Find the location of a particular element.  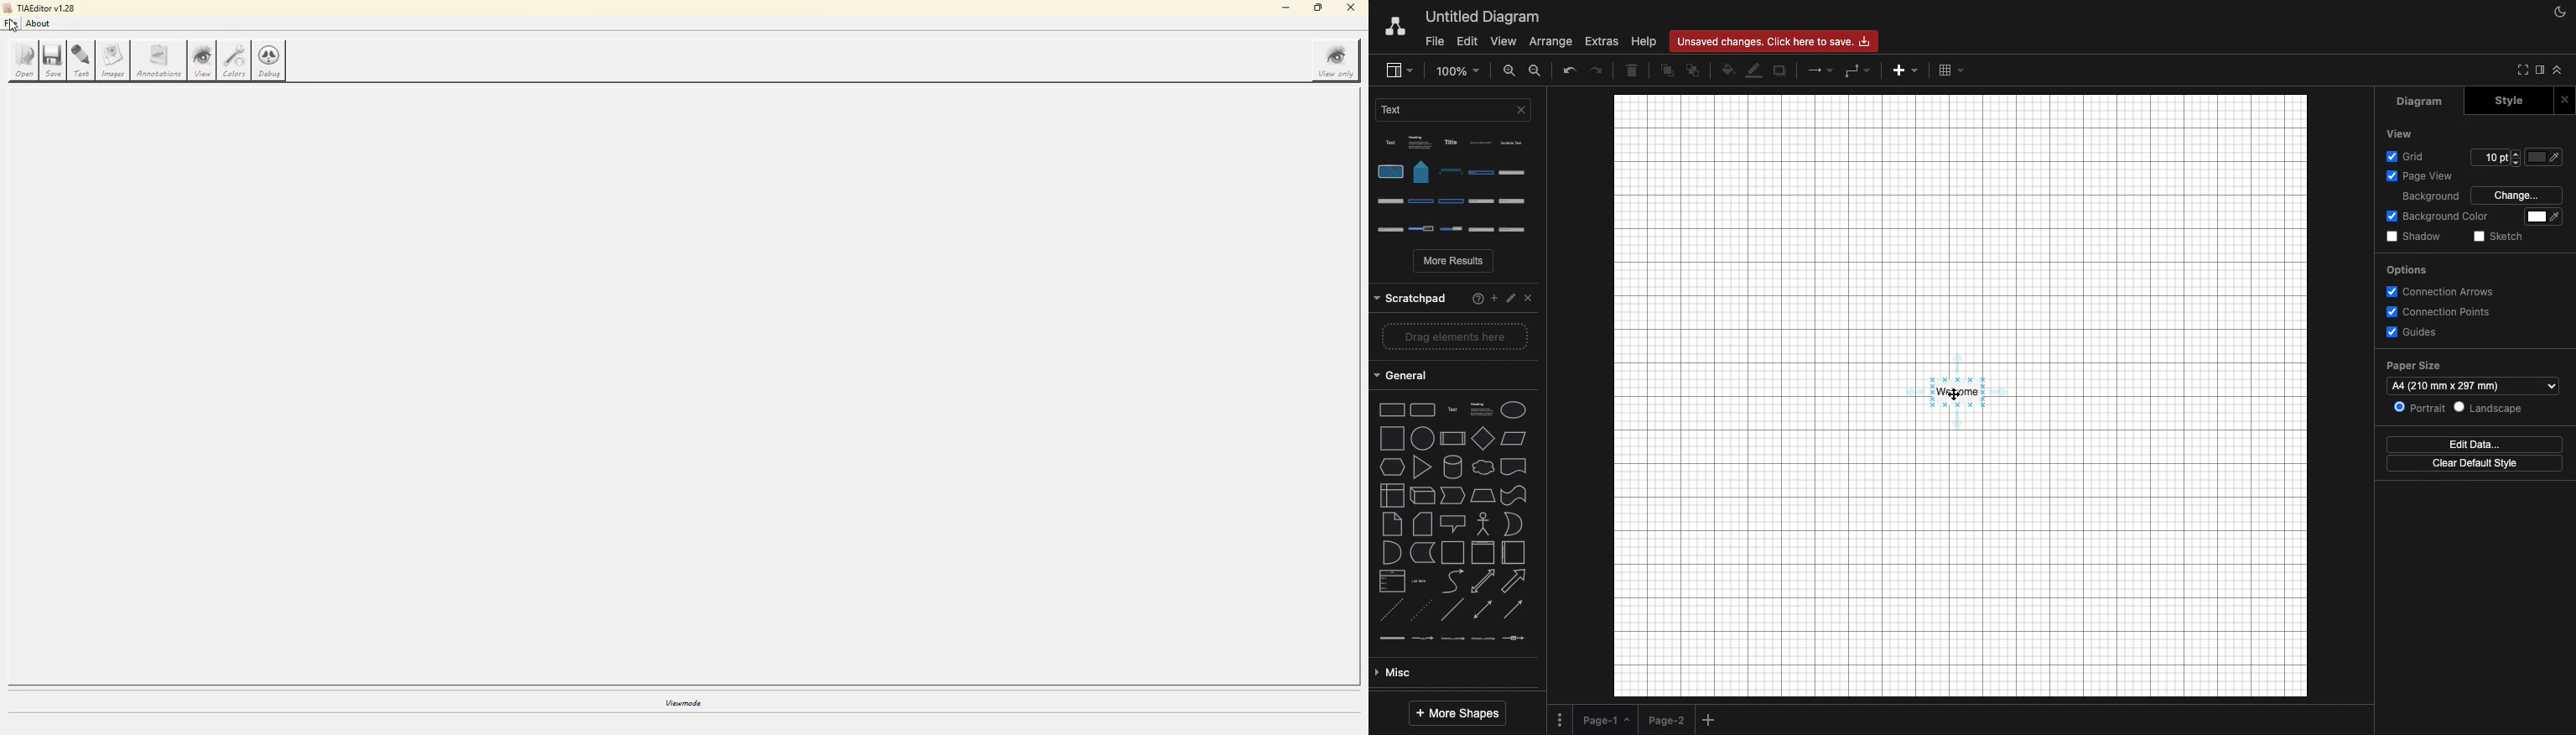

viewmode is located at coordinates (681, 707).